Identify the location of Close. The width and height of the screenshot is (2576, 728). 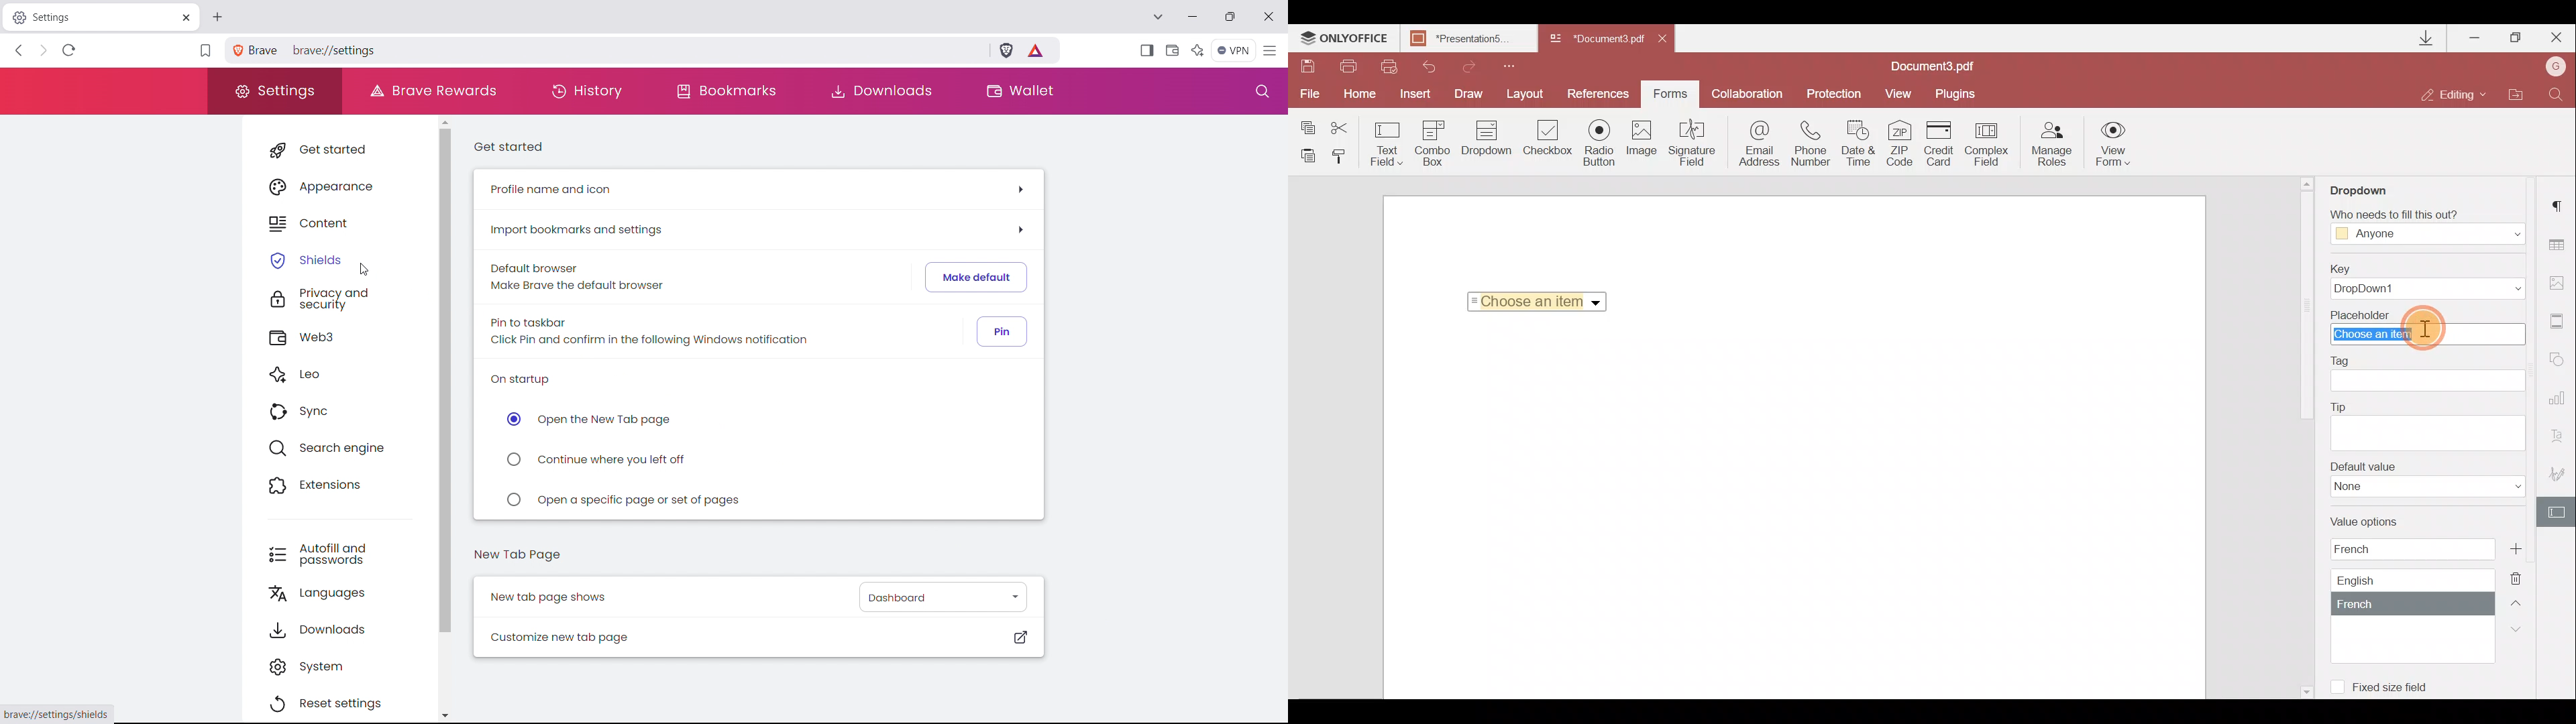
(2555, 35).